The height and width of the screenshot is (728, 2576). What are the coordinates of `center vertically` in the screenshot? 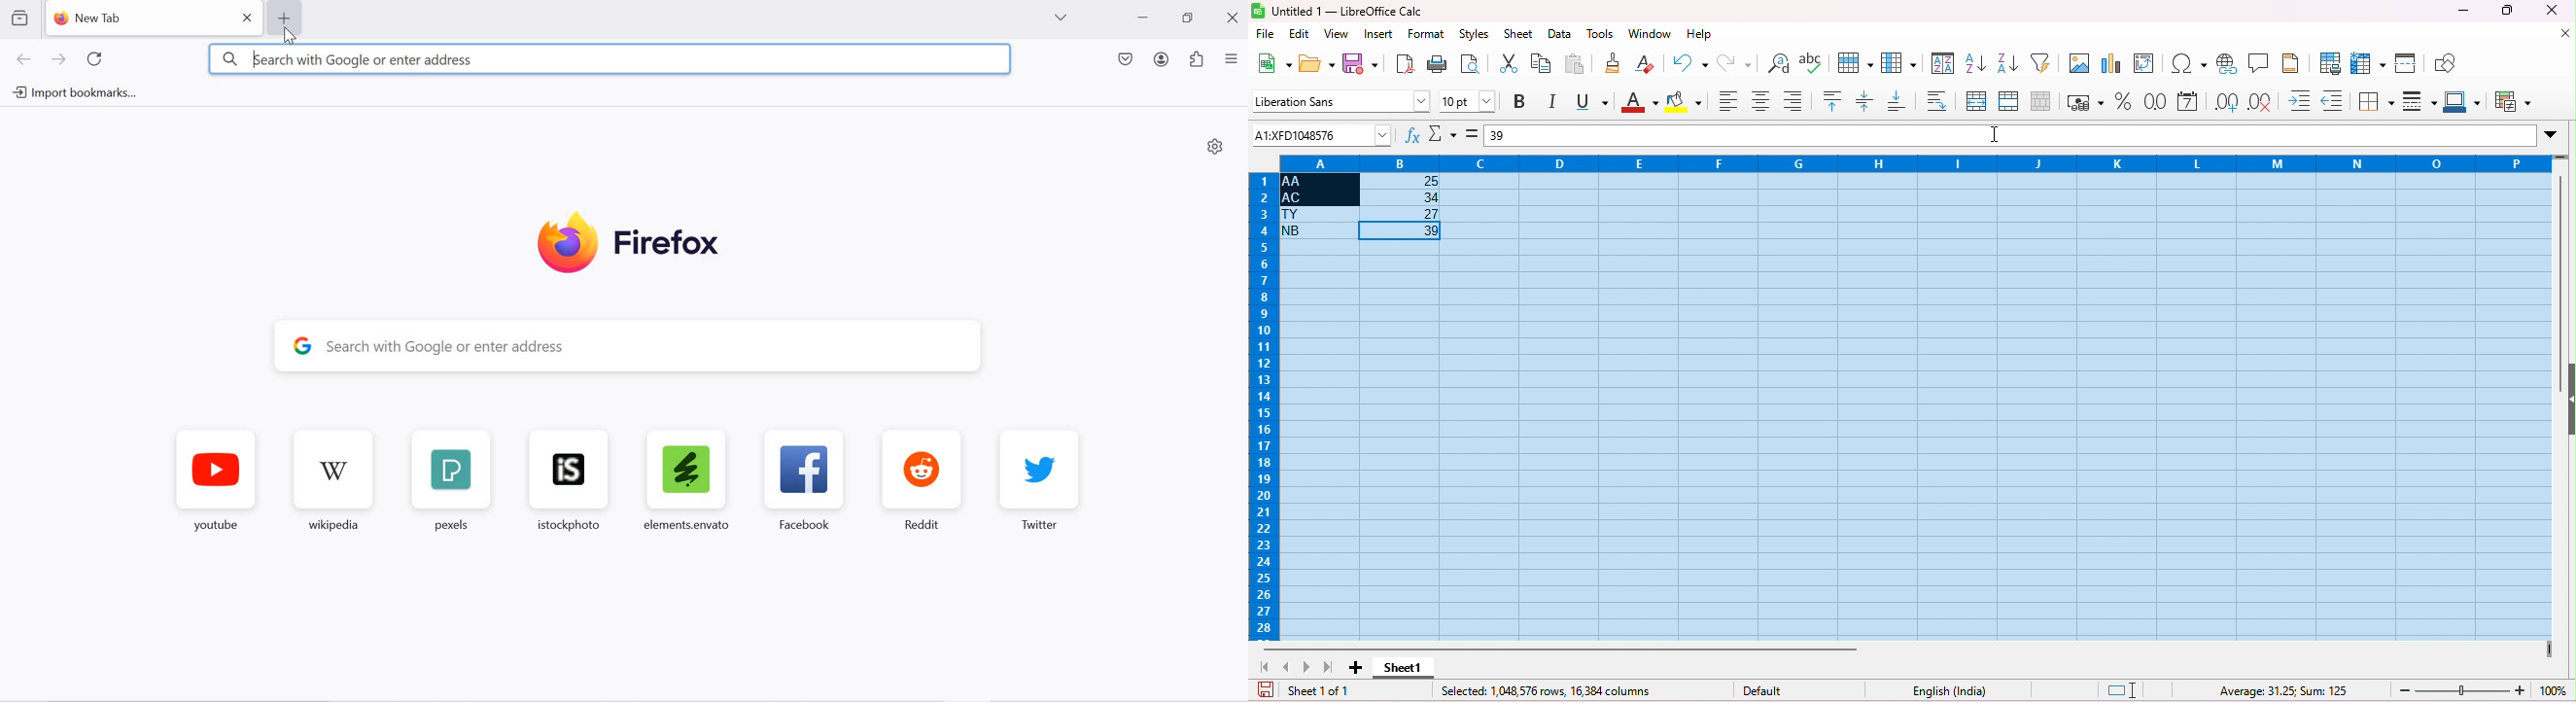 It's located at (1865, 101).